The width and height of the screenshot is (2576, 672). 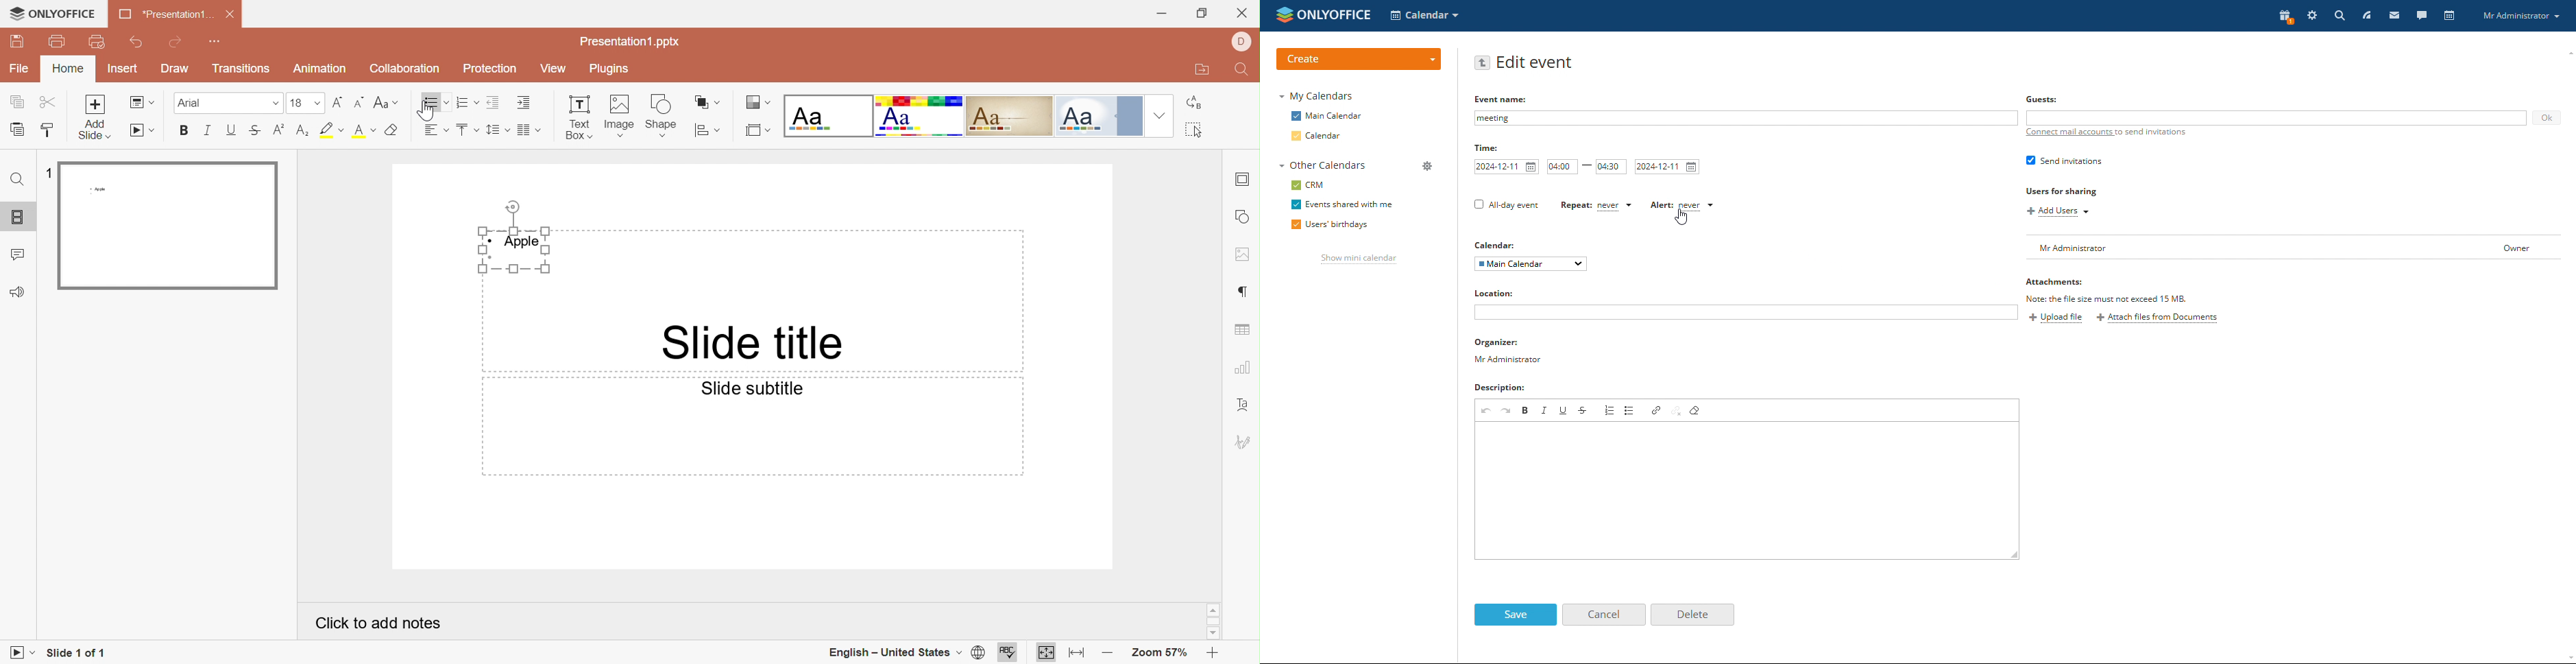 I want to click on Copy style, so click(x=49, y=133).